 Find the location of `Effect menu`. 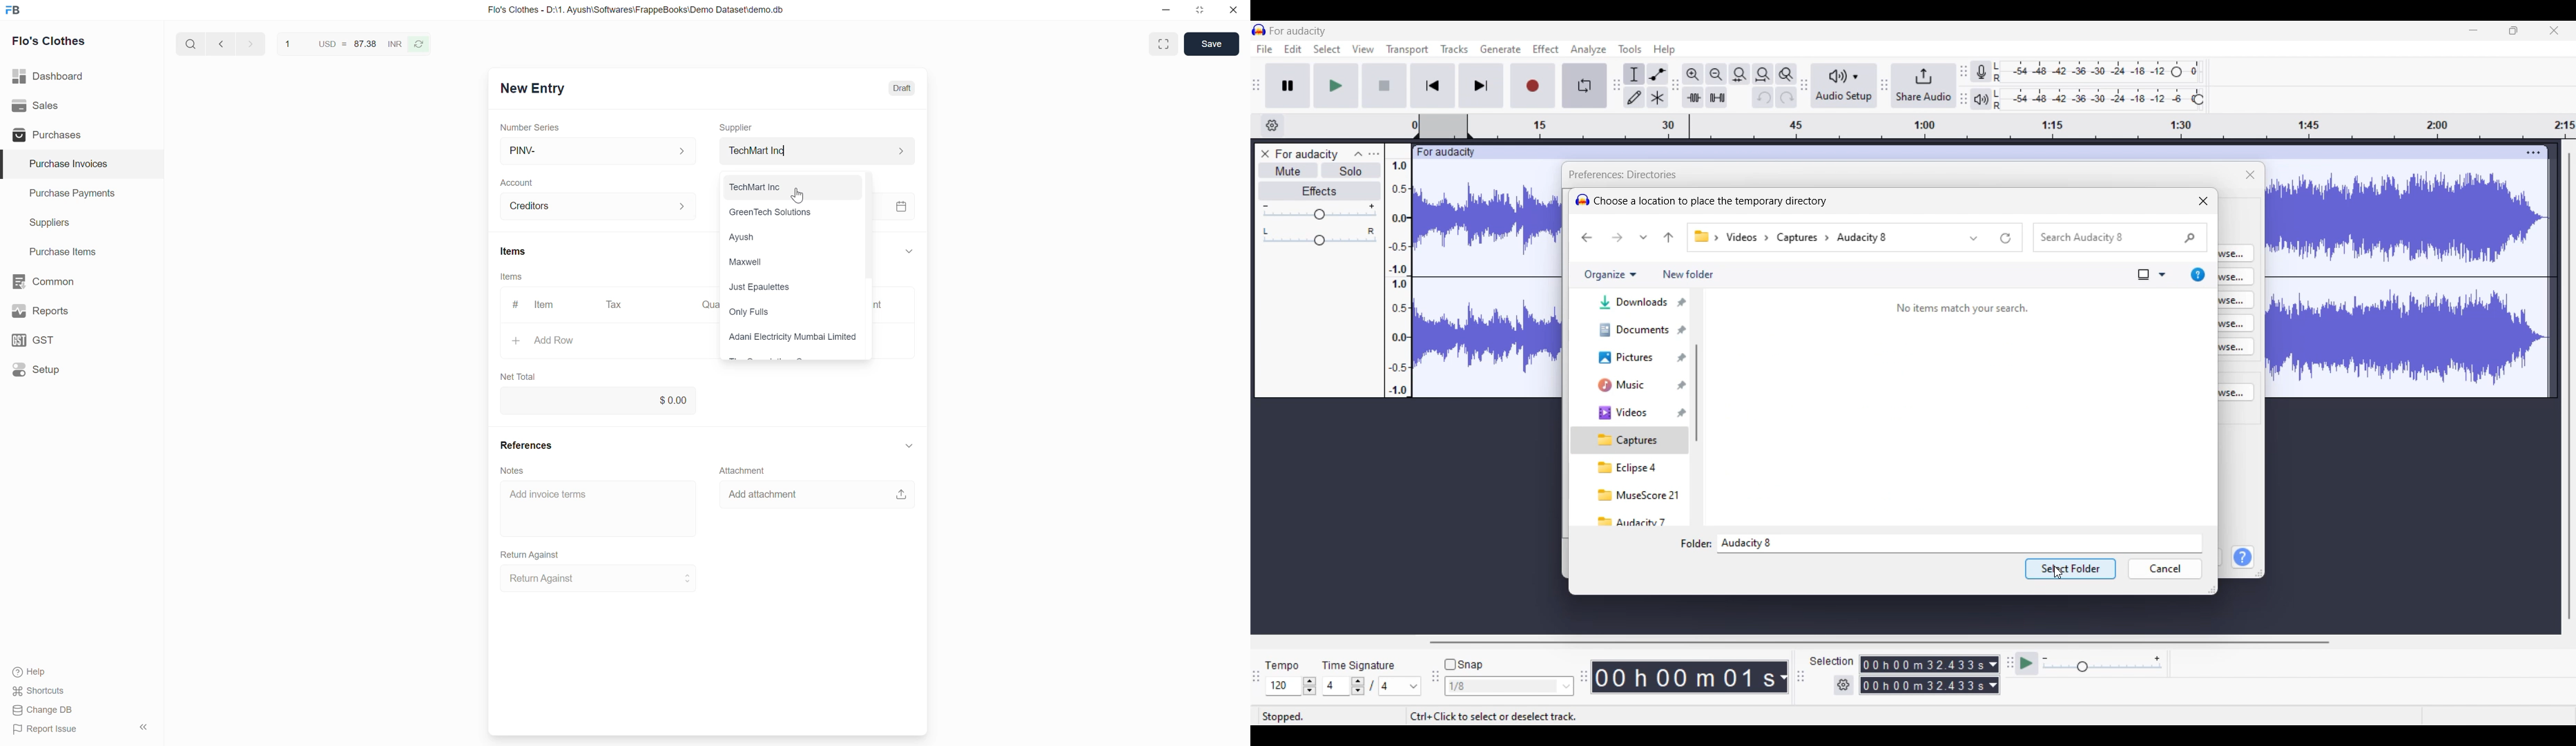

Effect menu is located at coordinates (1546, 49).